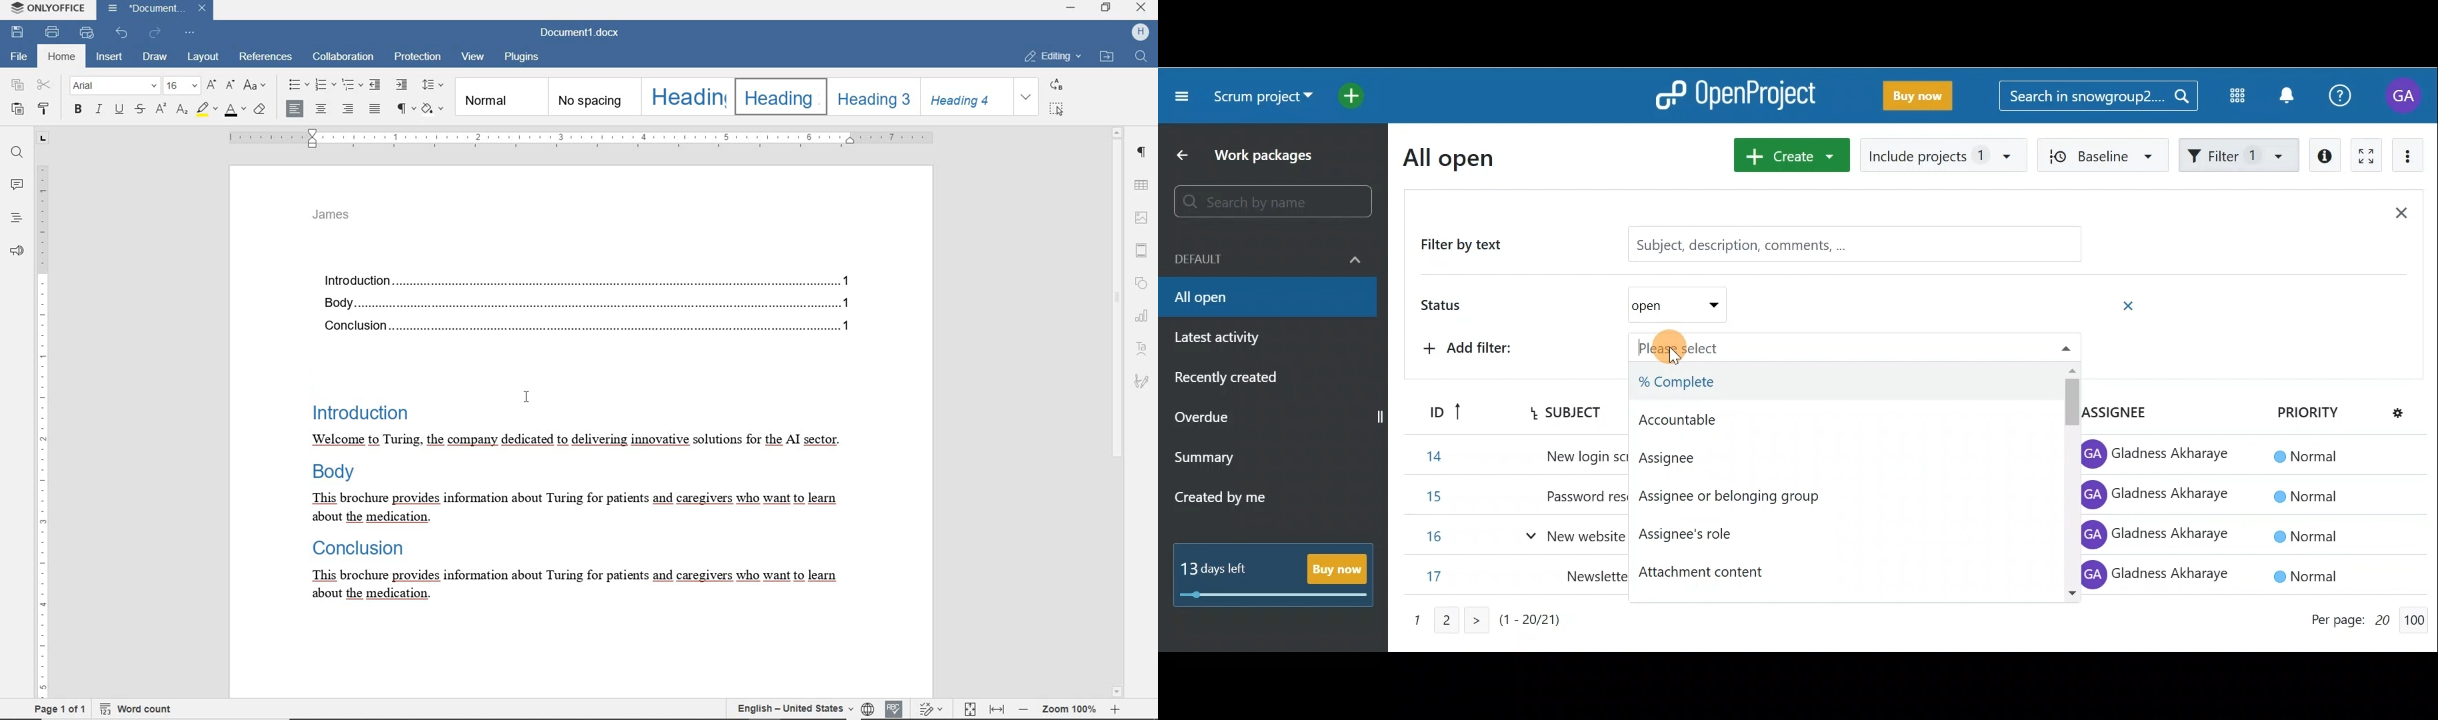 Image resolution: width=2464 pixels, height=728 pixels. Describe the element at coordinates (16, 185) in the screenshot. I see `comments` at that location.